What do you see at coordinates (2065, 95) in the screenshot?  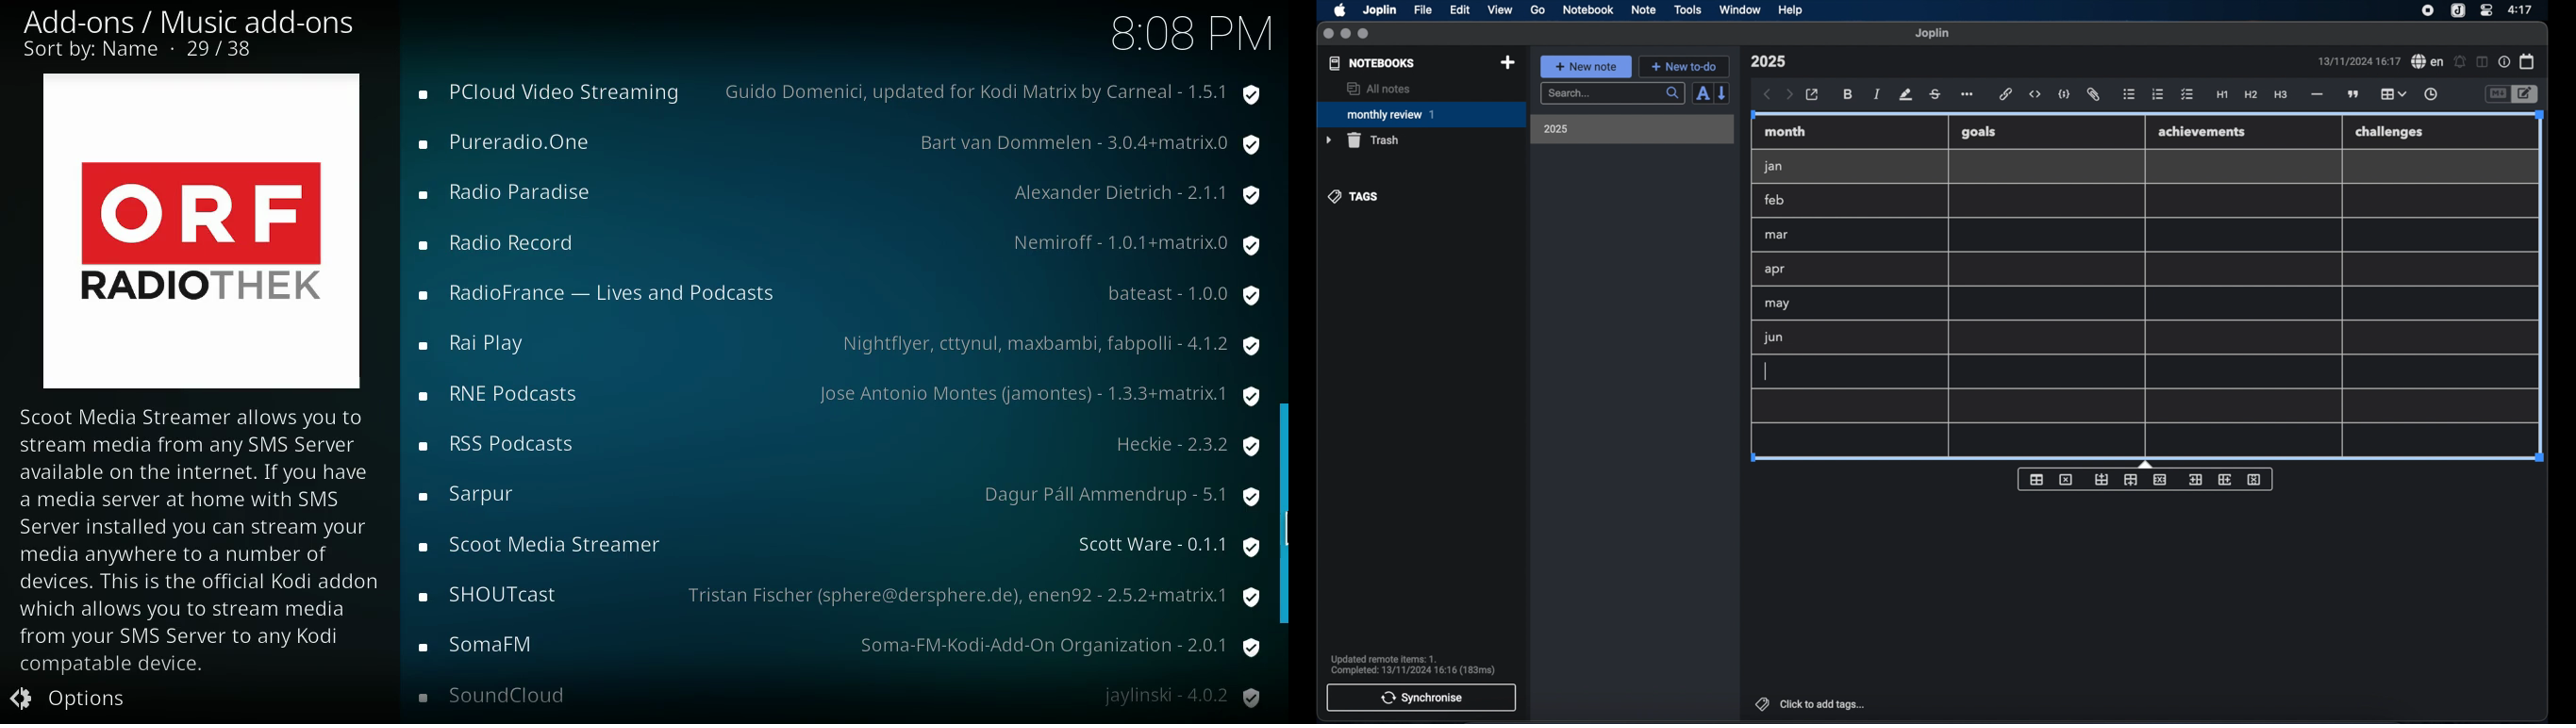 I see `code` at bounding box center [2065, 95].